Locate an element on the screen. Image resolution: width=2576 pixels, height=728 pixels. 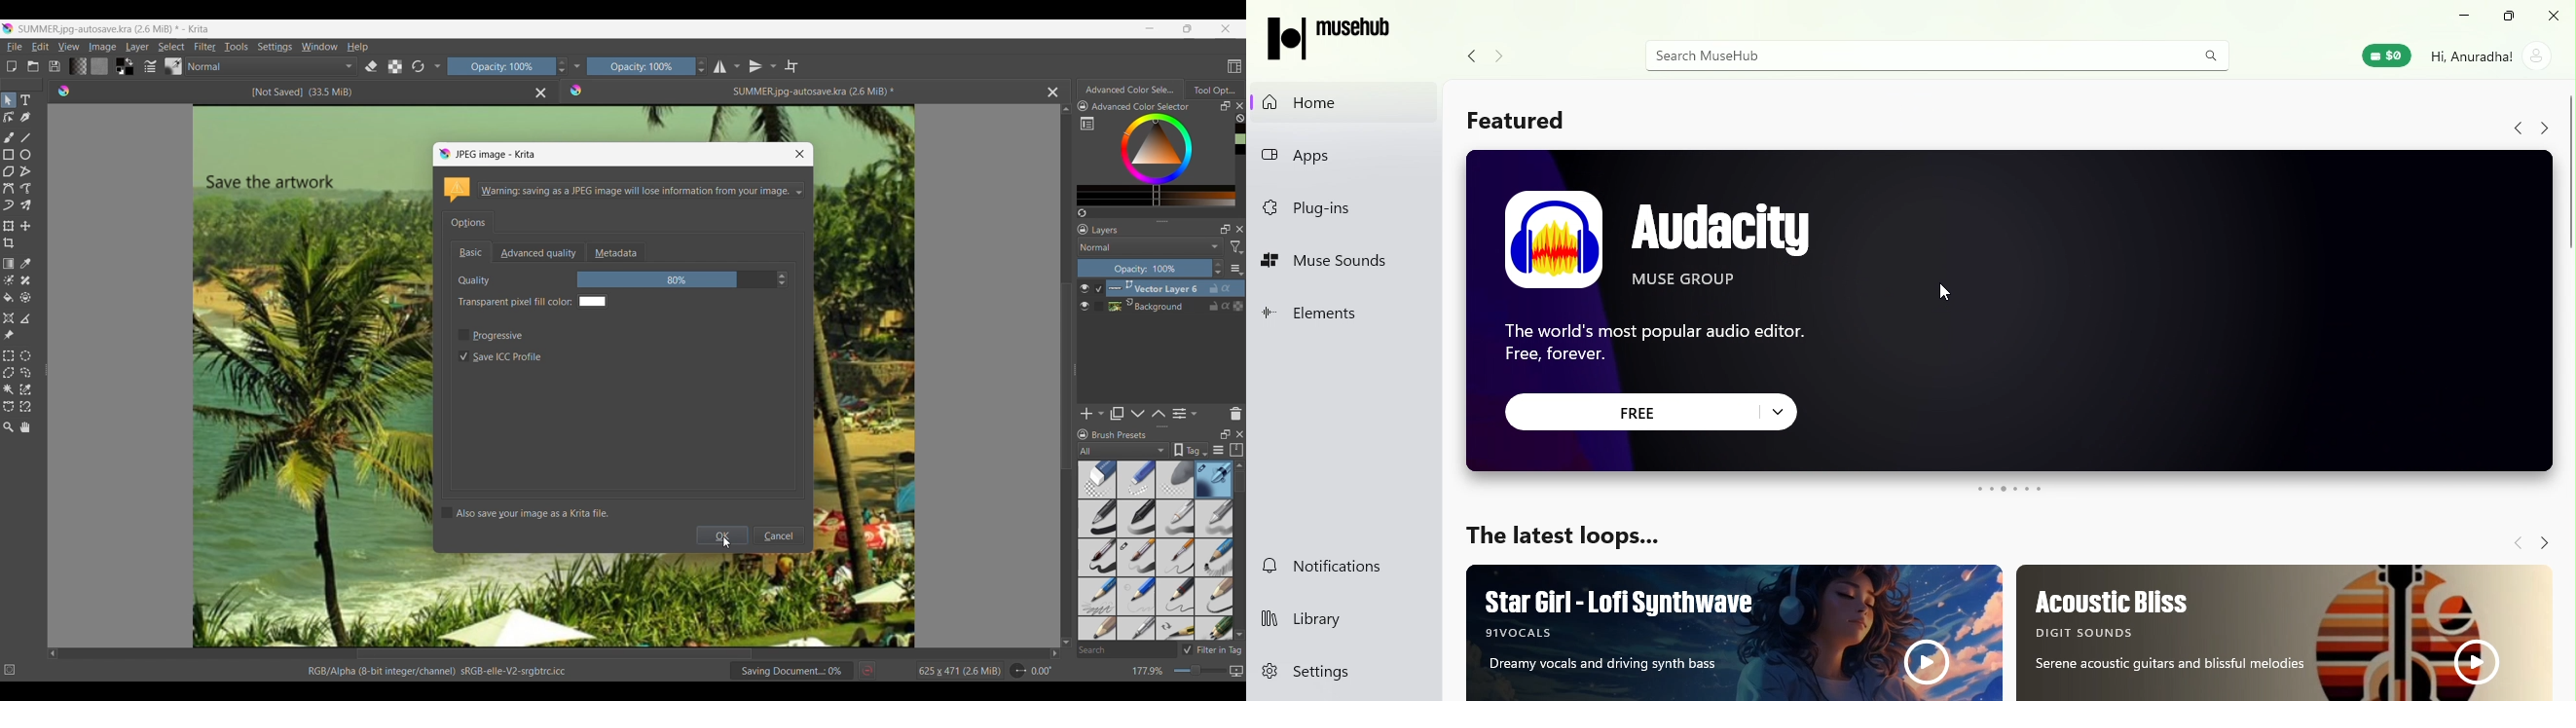
Edit shape tool is located at coordinates (8, 117).